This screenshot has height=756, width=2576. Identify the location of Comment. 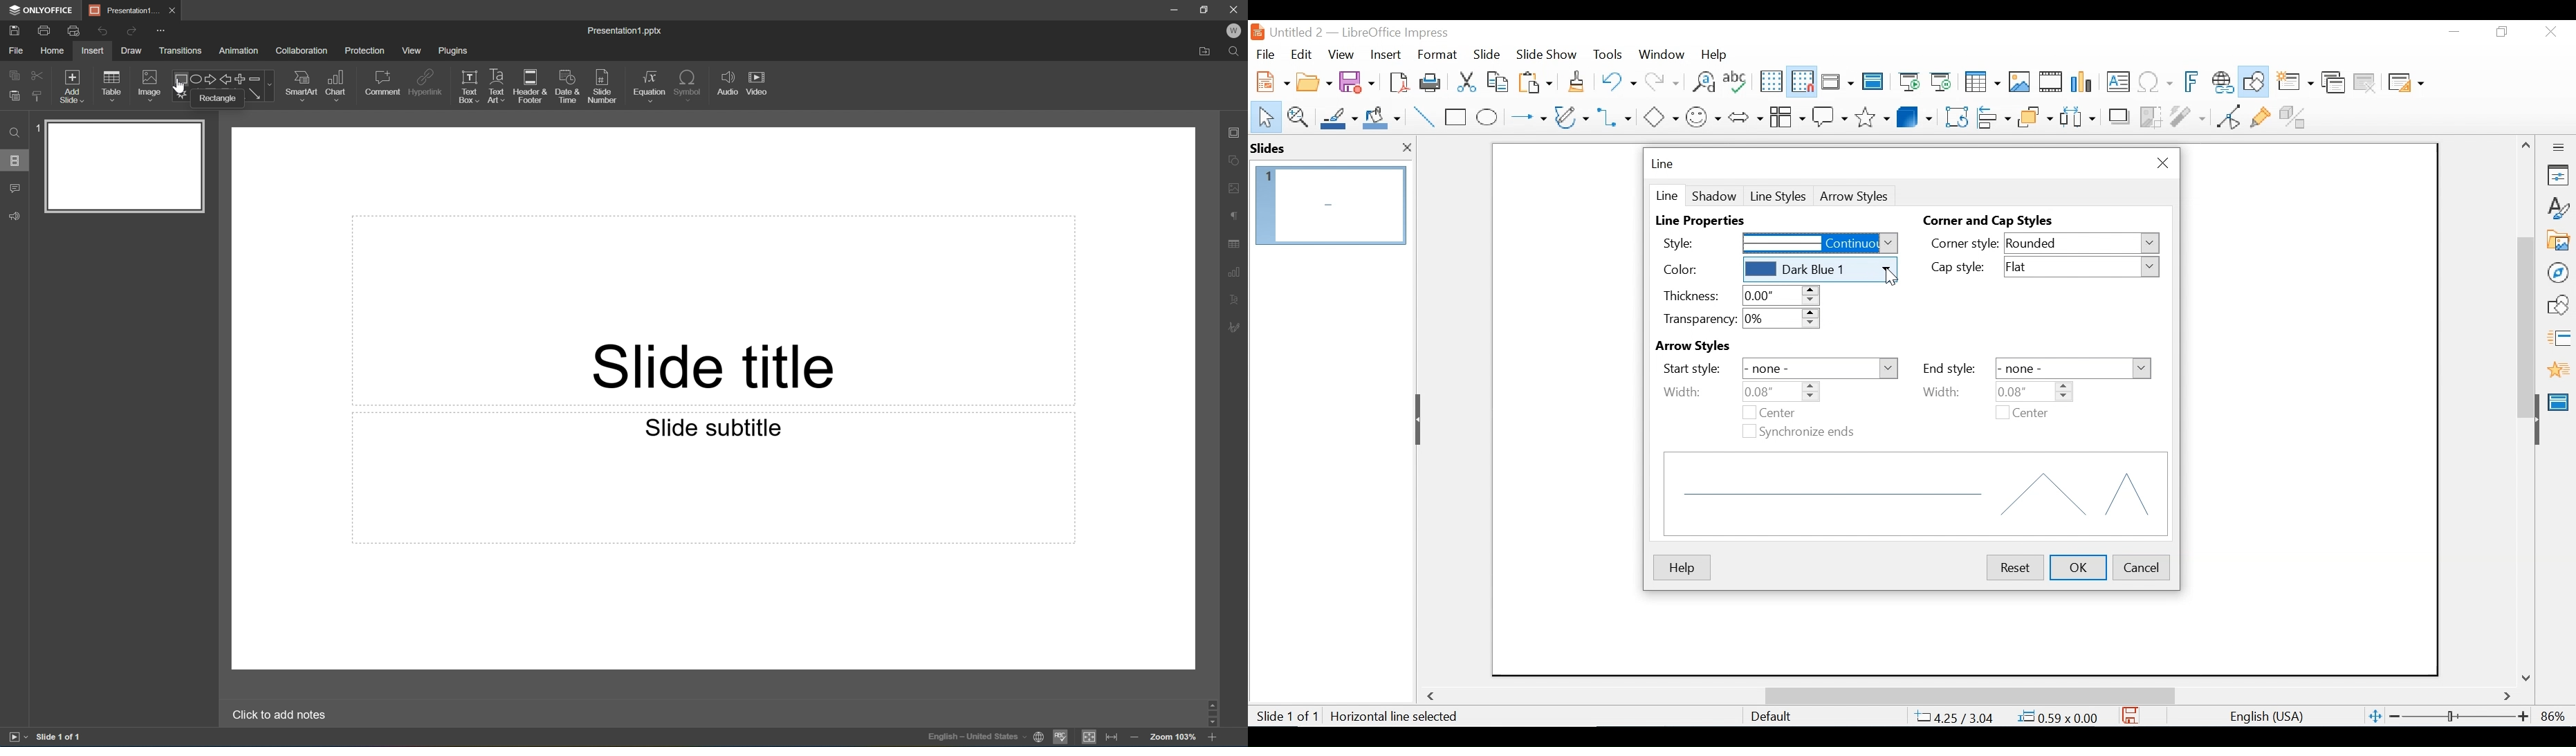
(384, 83).